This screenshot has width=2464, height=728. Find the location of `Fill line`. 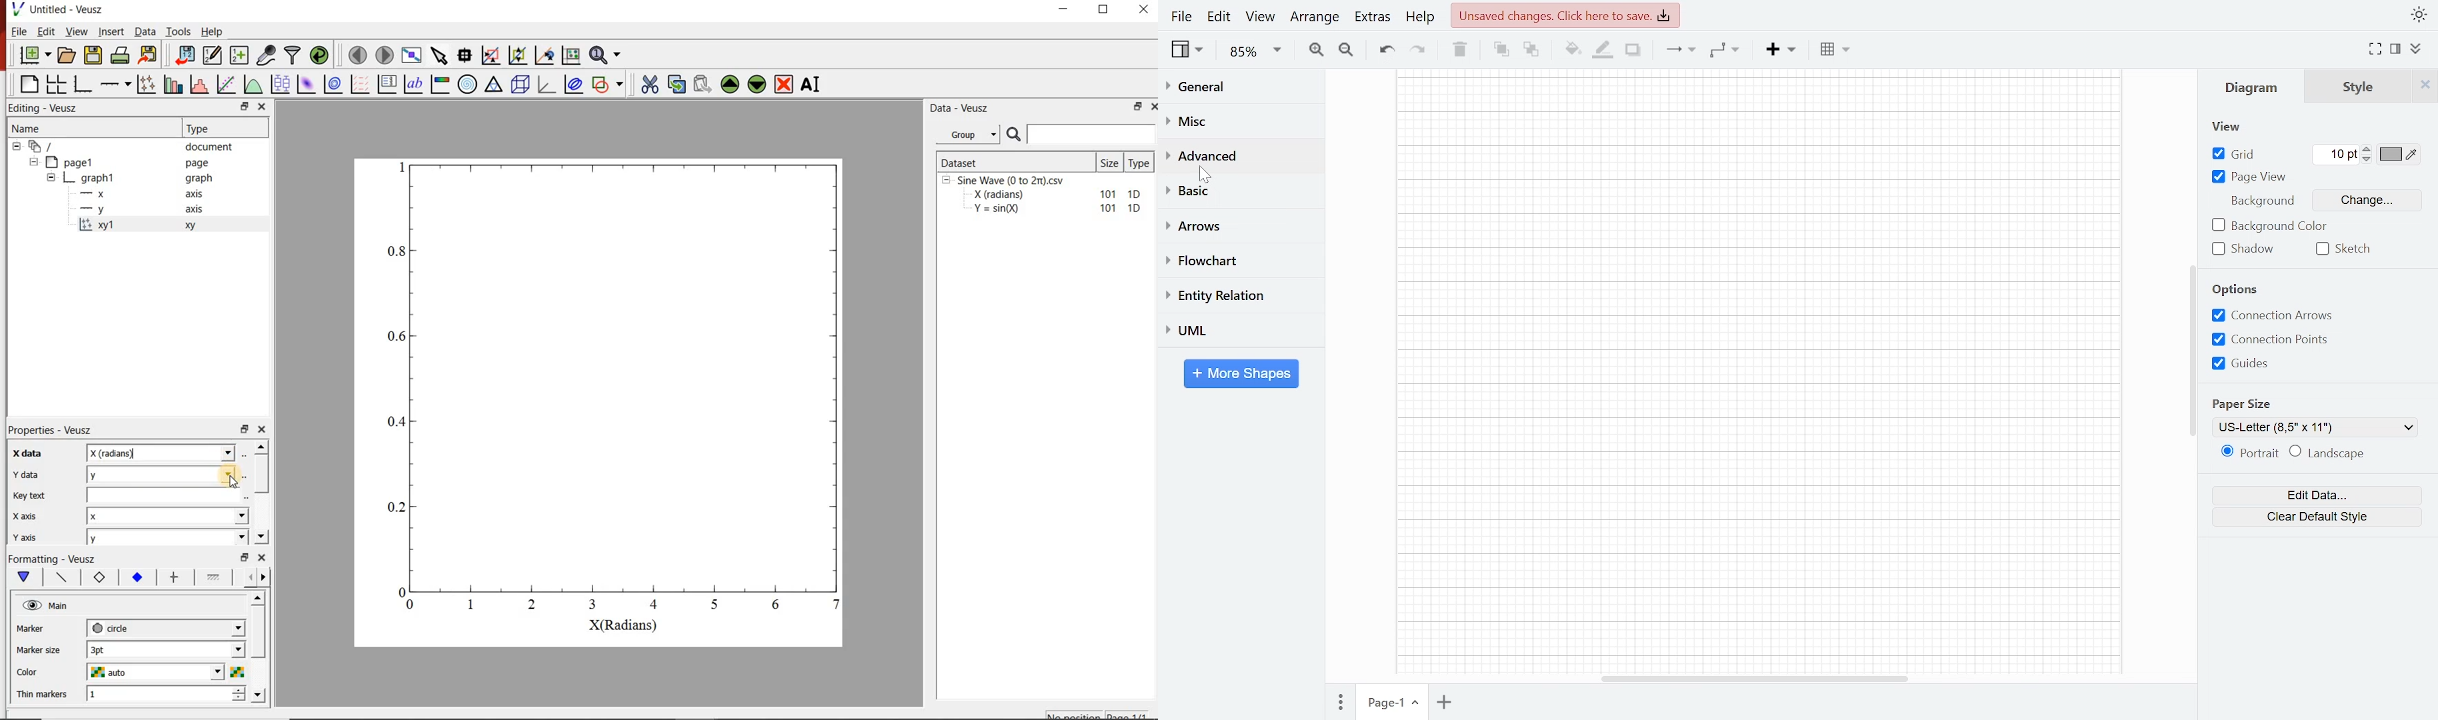

Fill line is located at coordinates (1602, 52).